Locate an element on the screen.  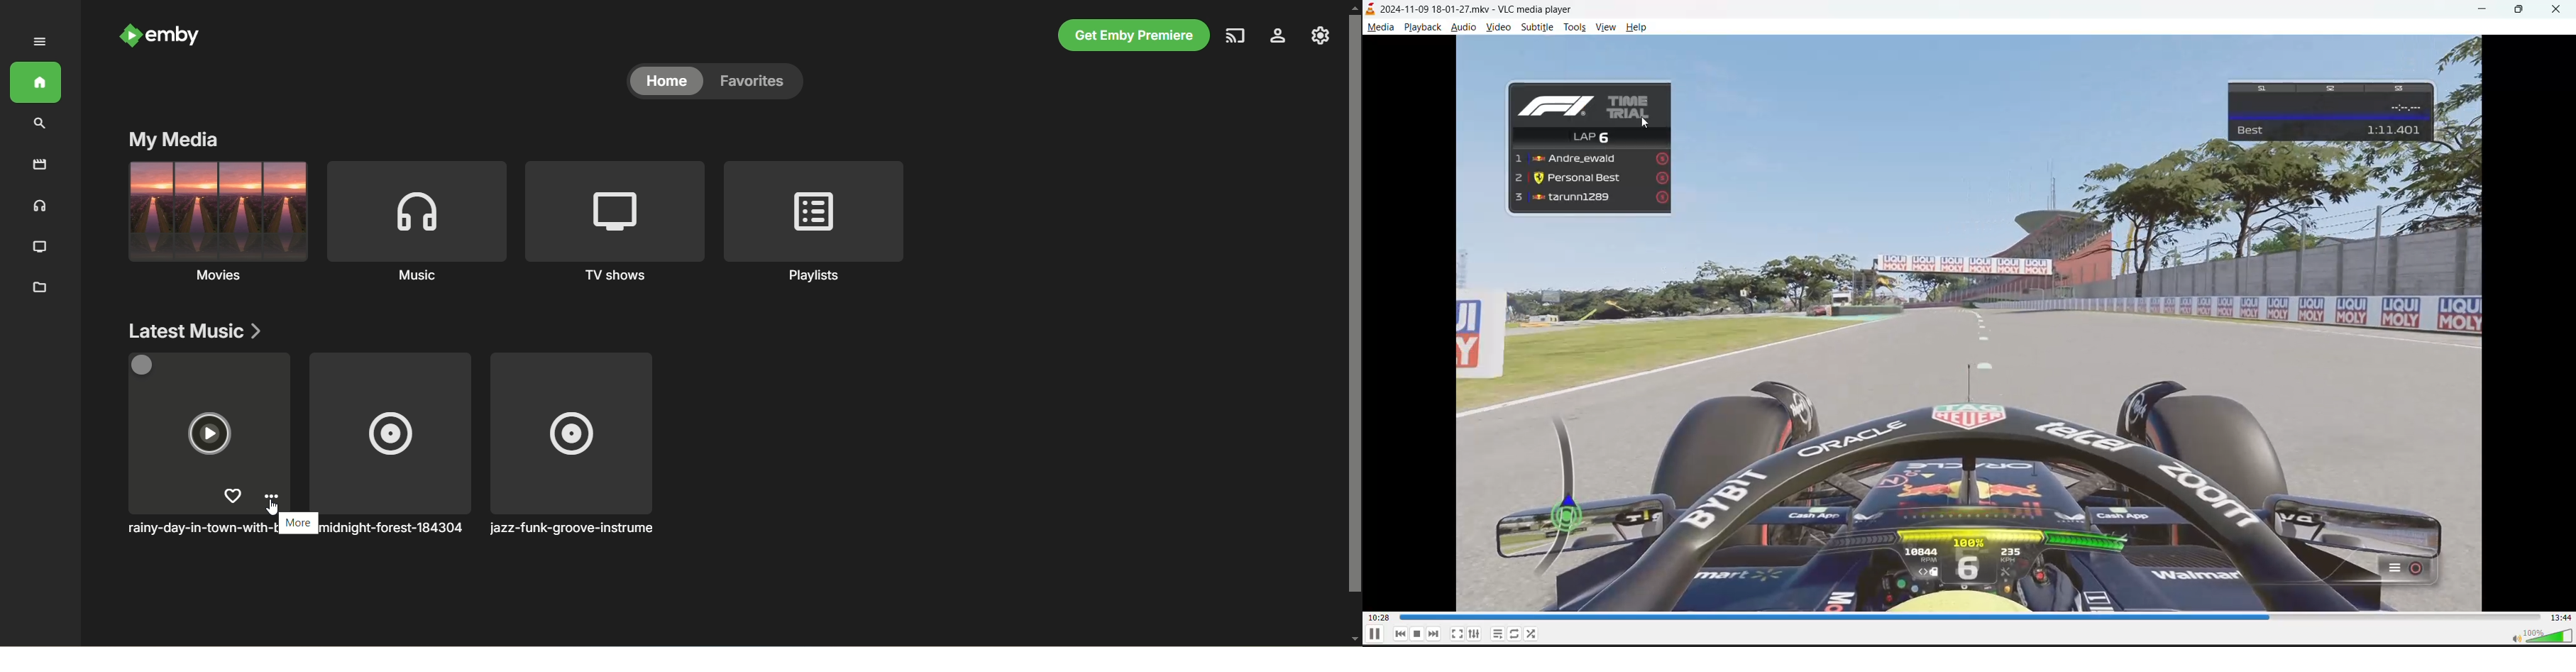
fullscreen is located at coordinates (1455, 634).